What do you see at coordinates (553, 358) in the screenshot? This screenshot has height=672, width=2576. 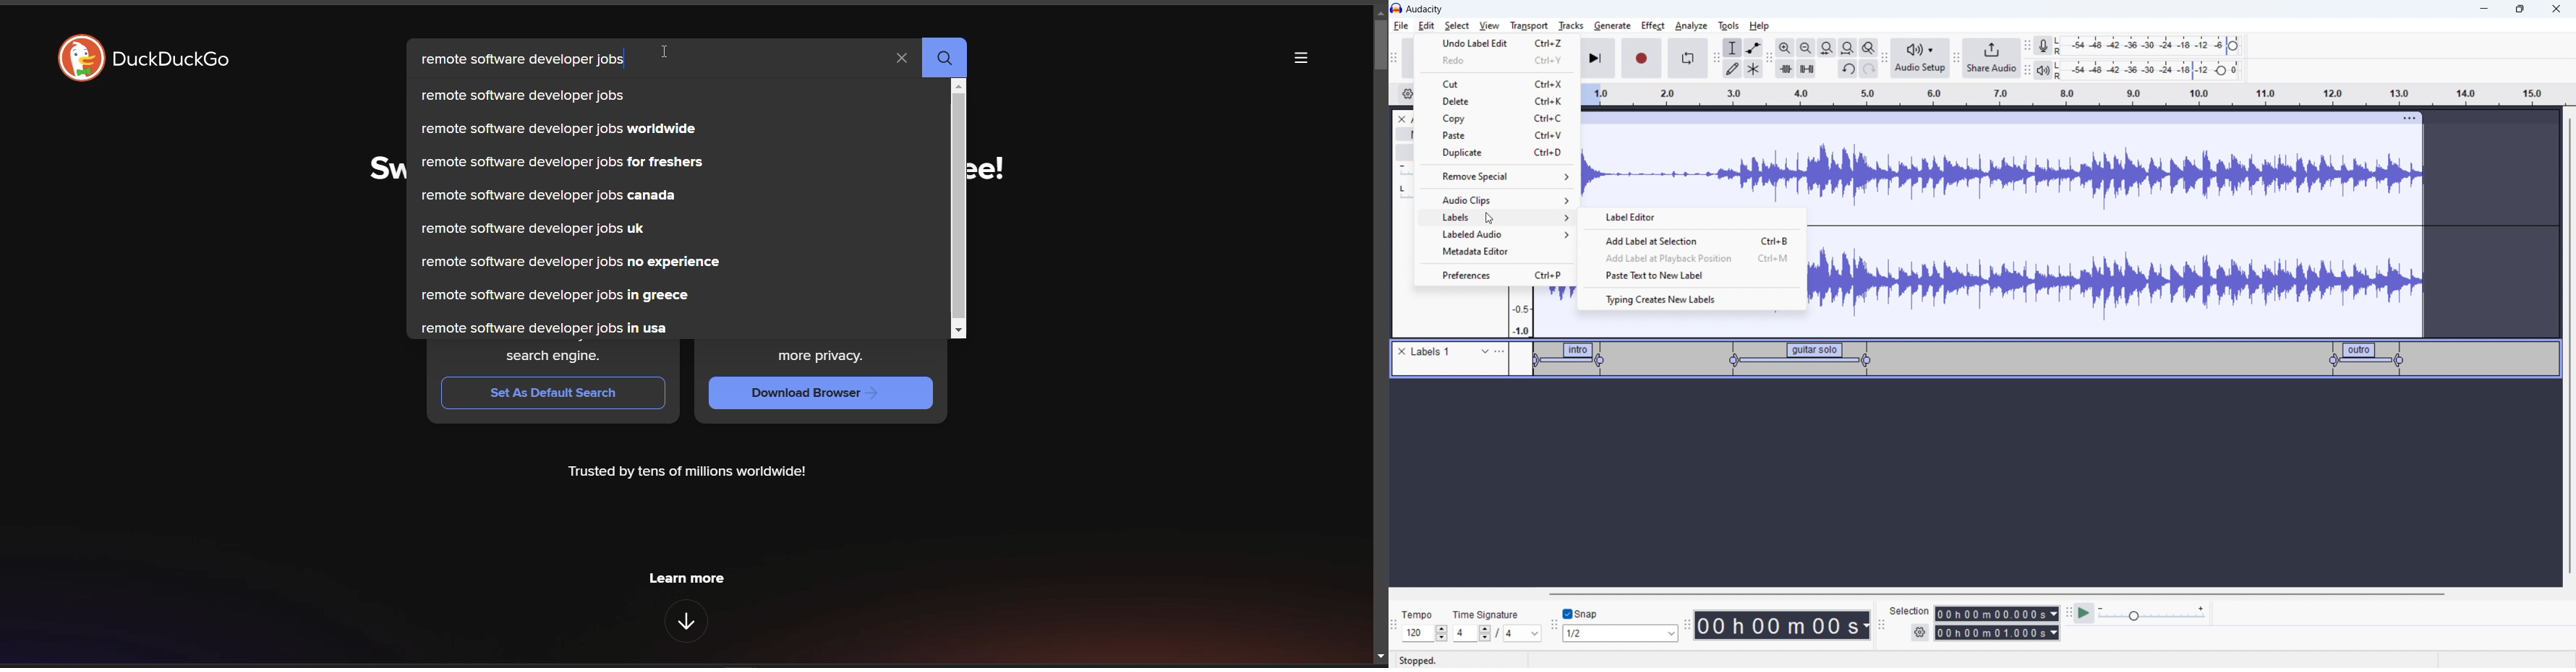 I see `search engine.` at bounding box center [553, 358].